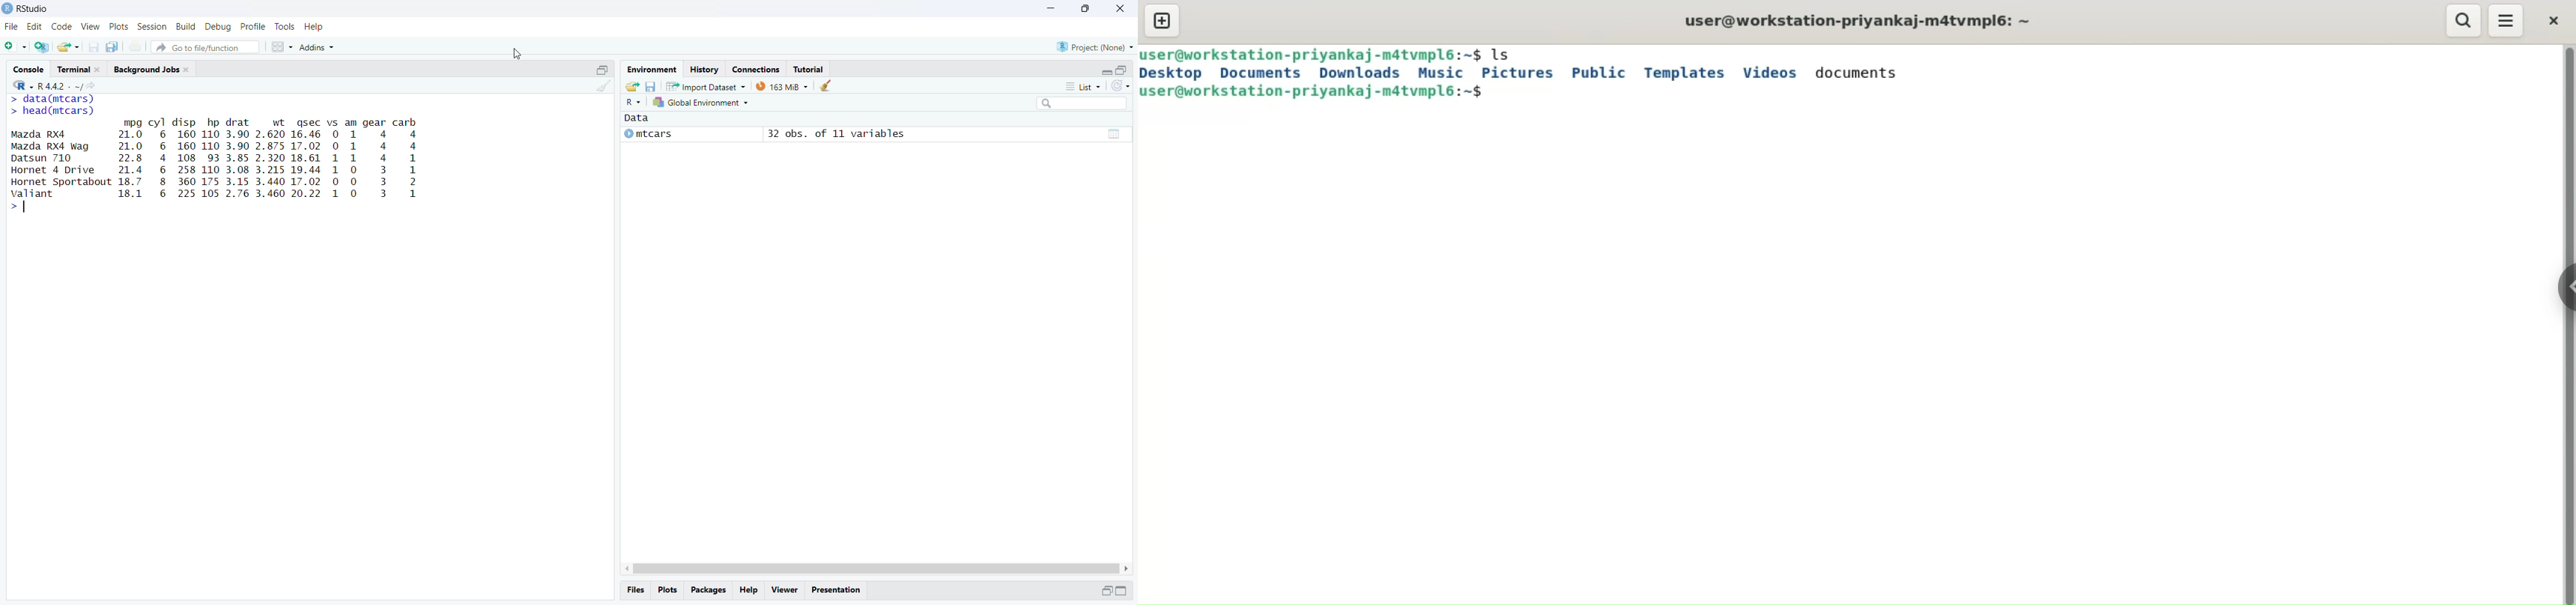 The width and height of the screenshot is (2576, 616). I want to click on searchbox, so click(1083, 103).